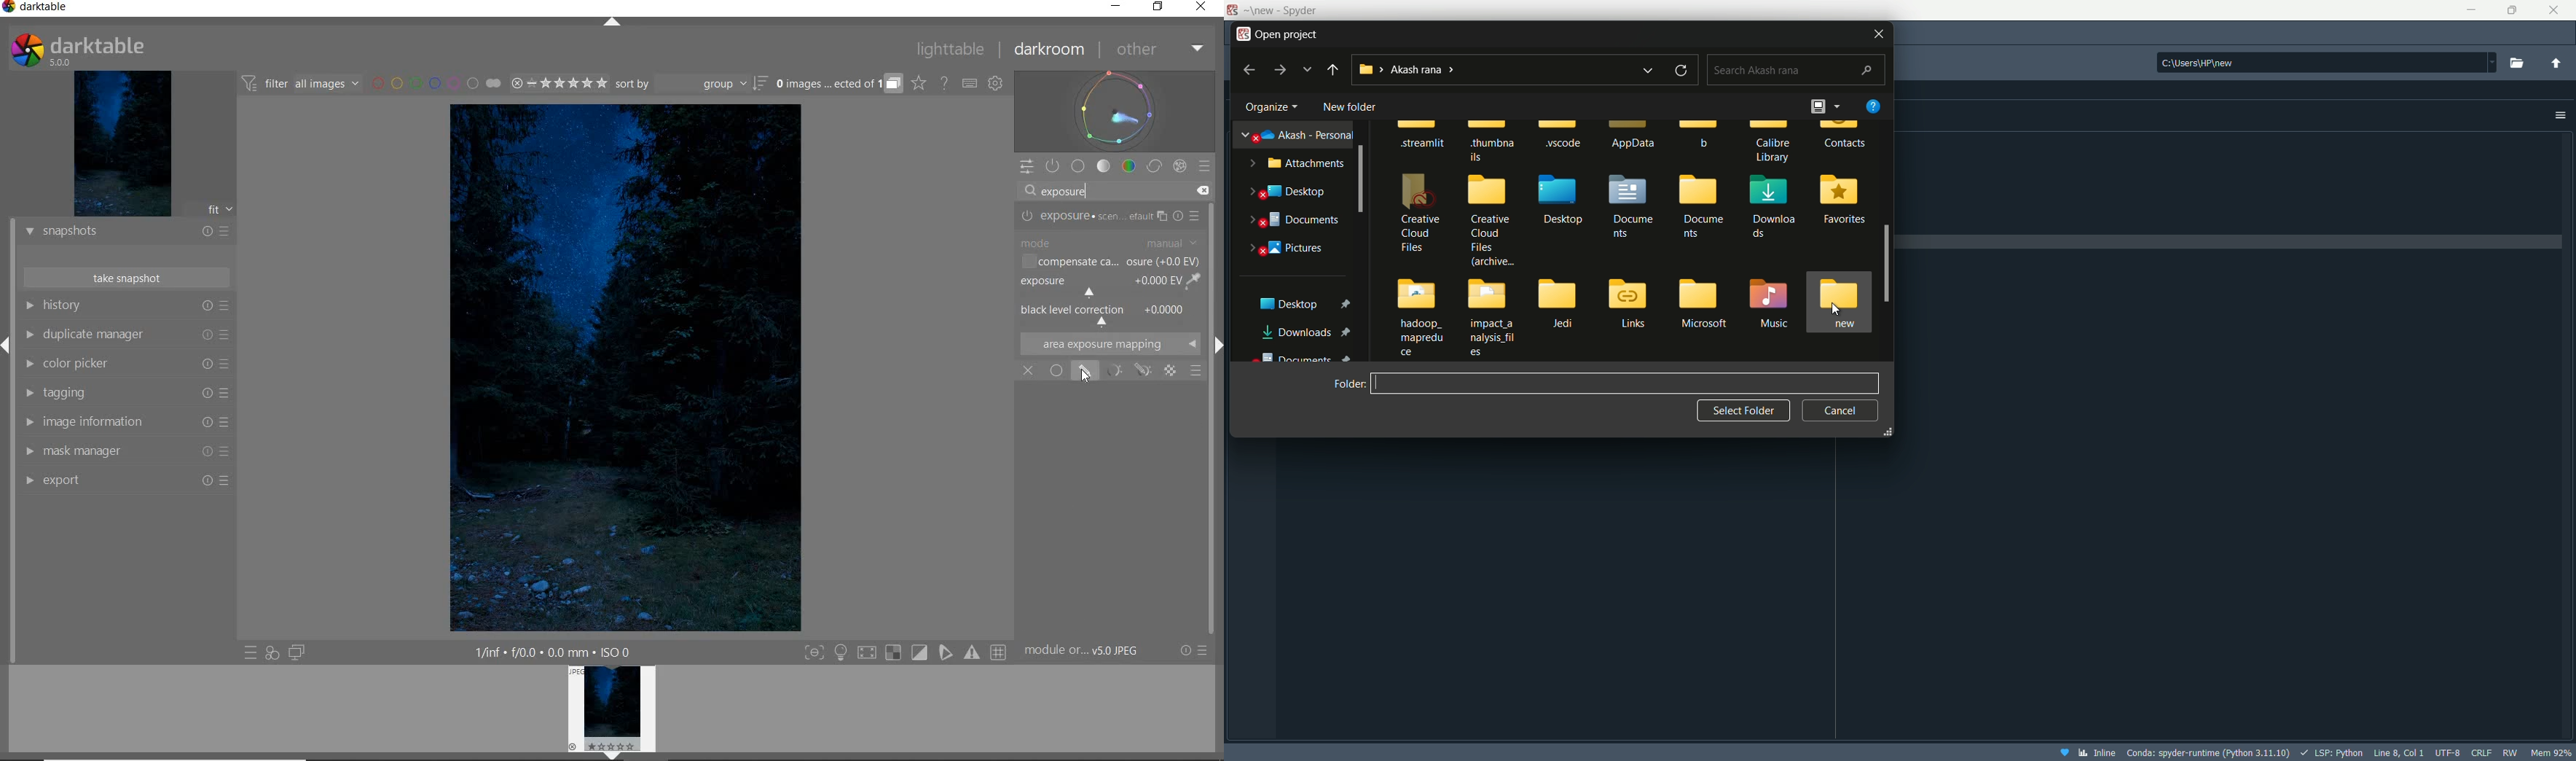 The width and height of the screenshot is (2576, 784). I want to click on FILTER BY IMAGE COLOR LABEL, so click(436, 85).